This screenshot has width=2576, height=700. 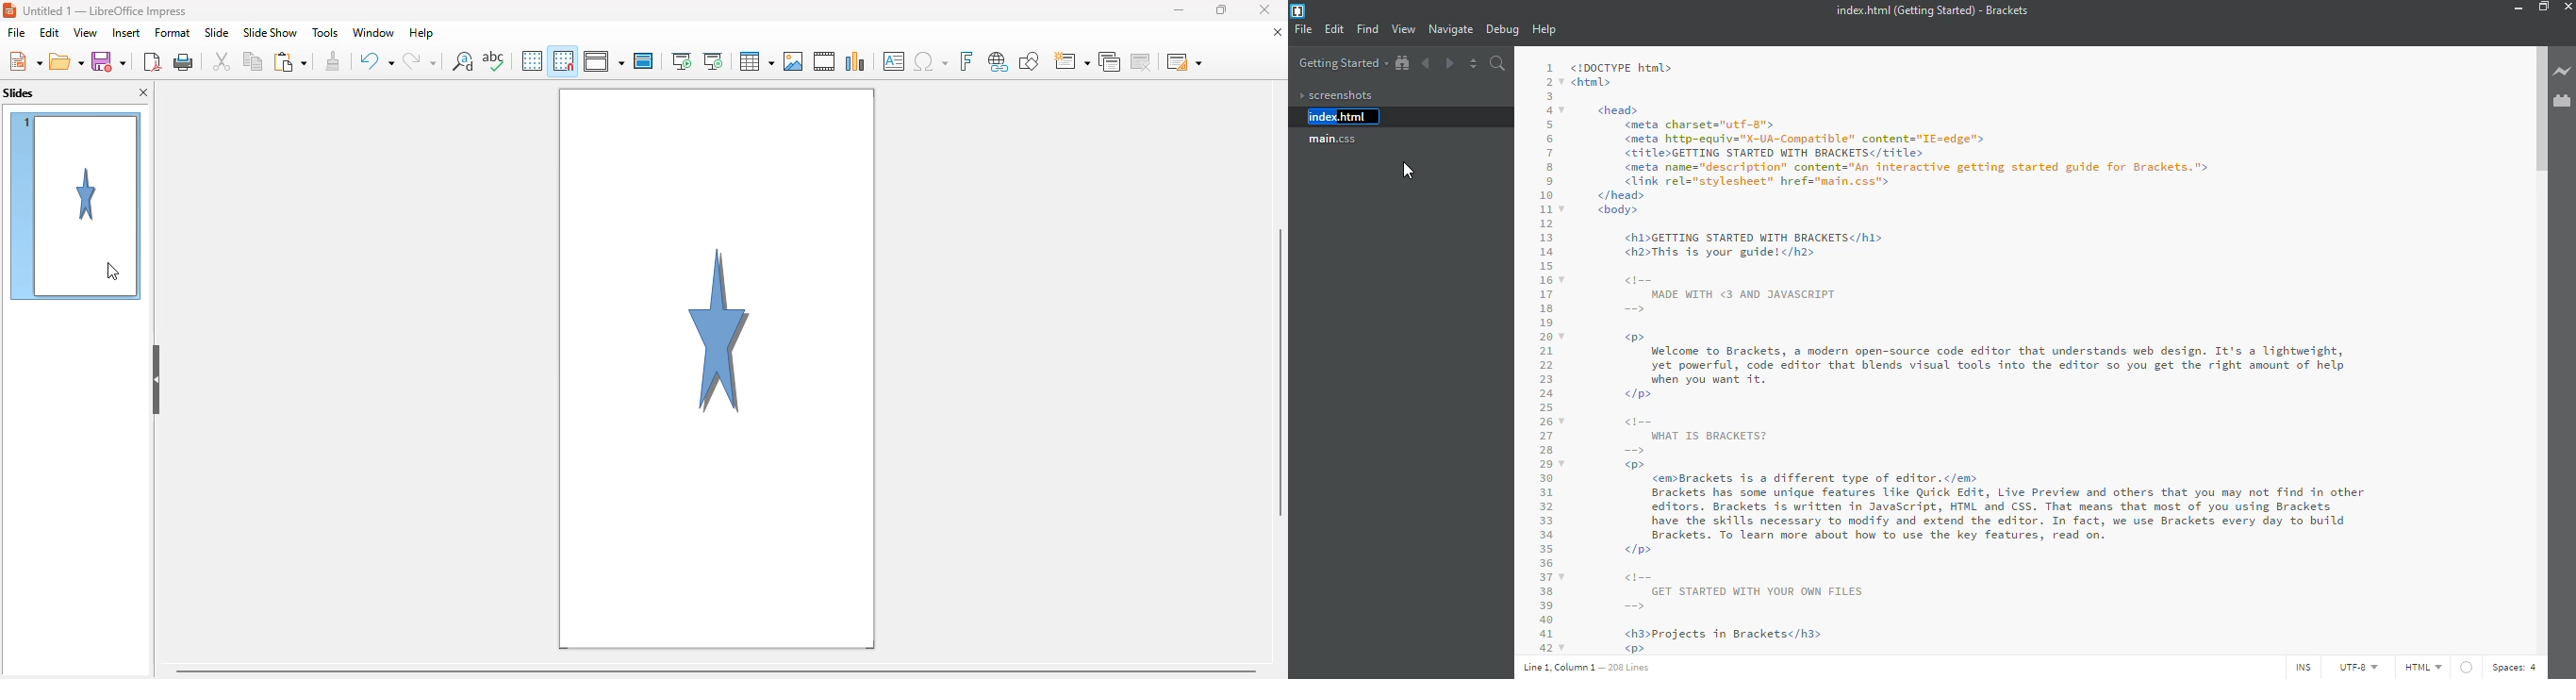 What do you see at coordinates (2563, 73) in the screenshot?
I see `live preview` at bounding box center [2563, 73].